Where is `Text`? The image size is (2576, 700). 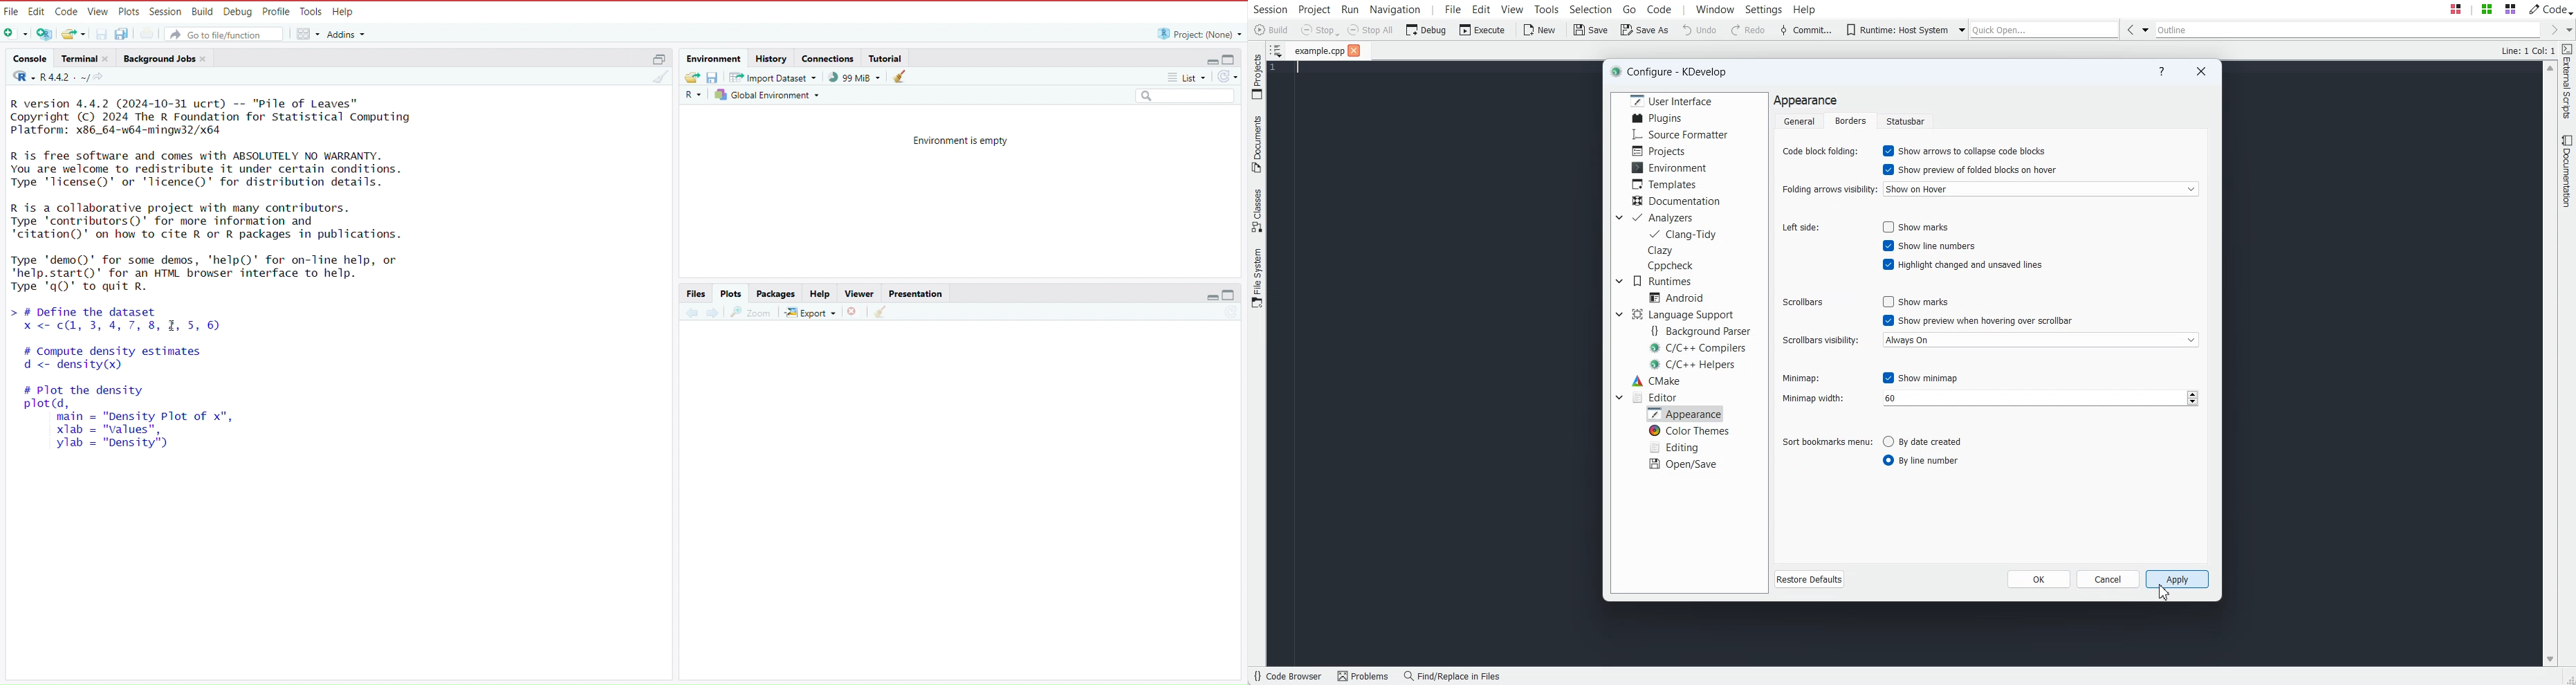
Text is located at coordinates (2528, 50).